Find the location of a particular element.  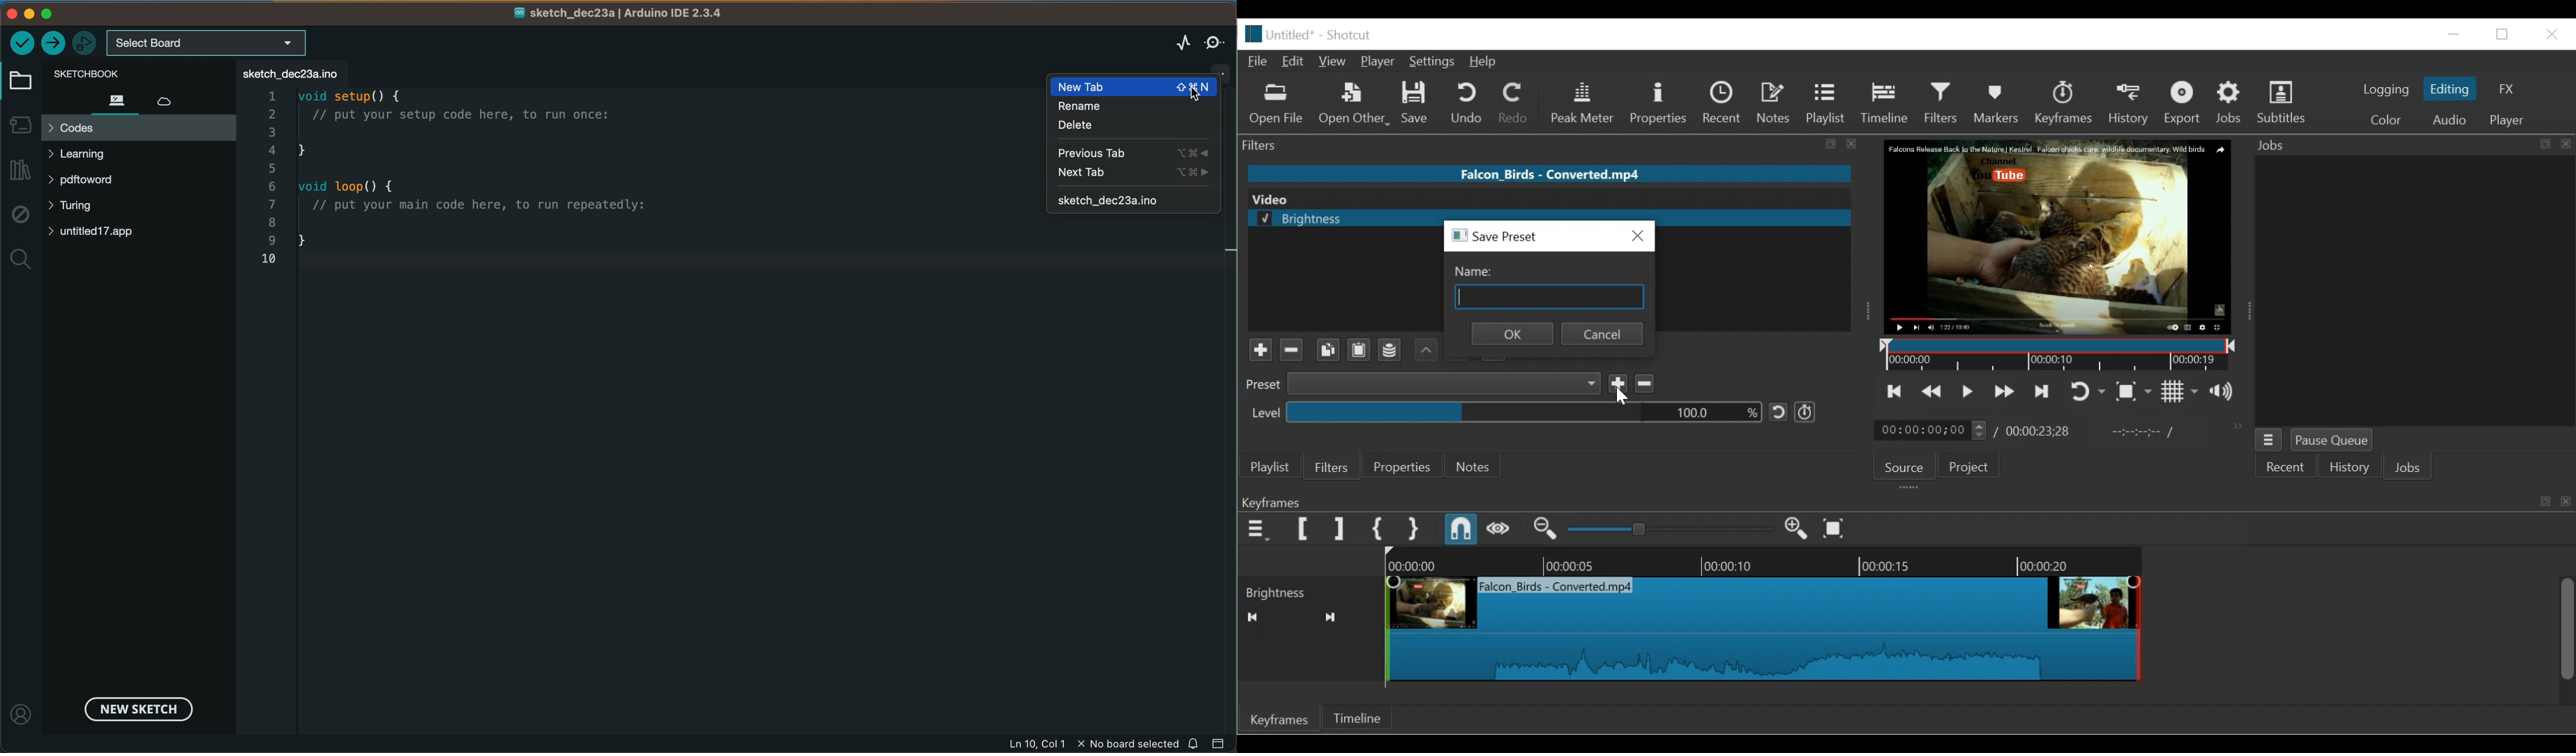

Percentage level is located at coordinates (1523, 411).